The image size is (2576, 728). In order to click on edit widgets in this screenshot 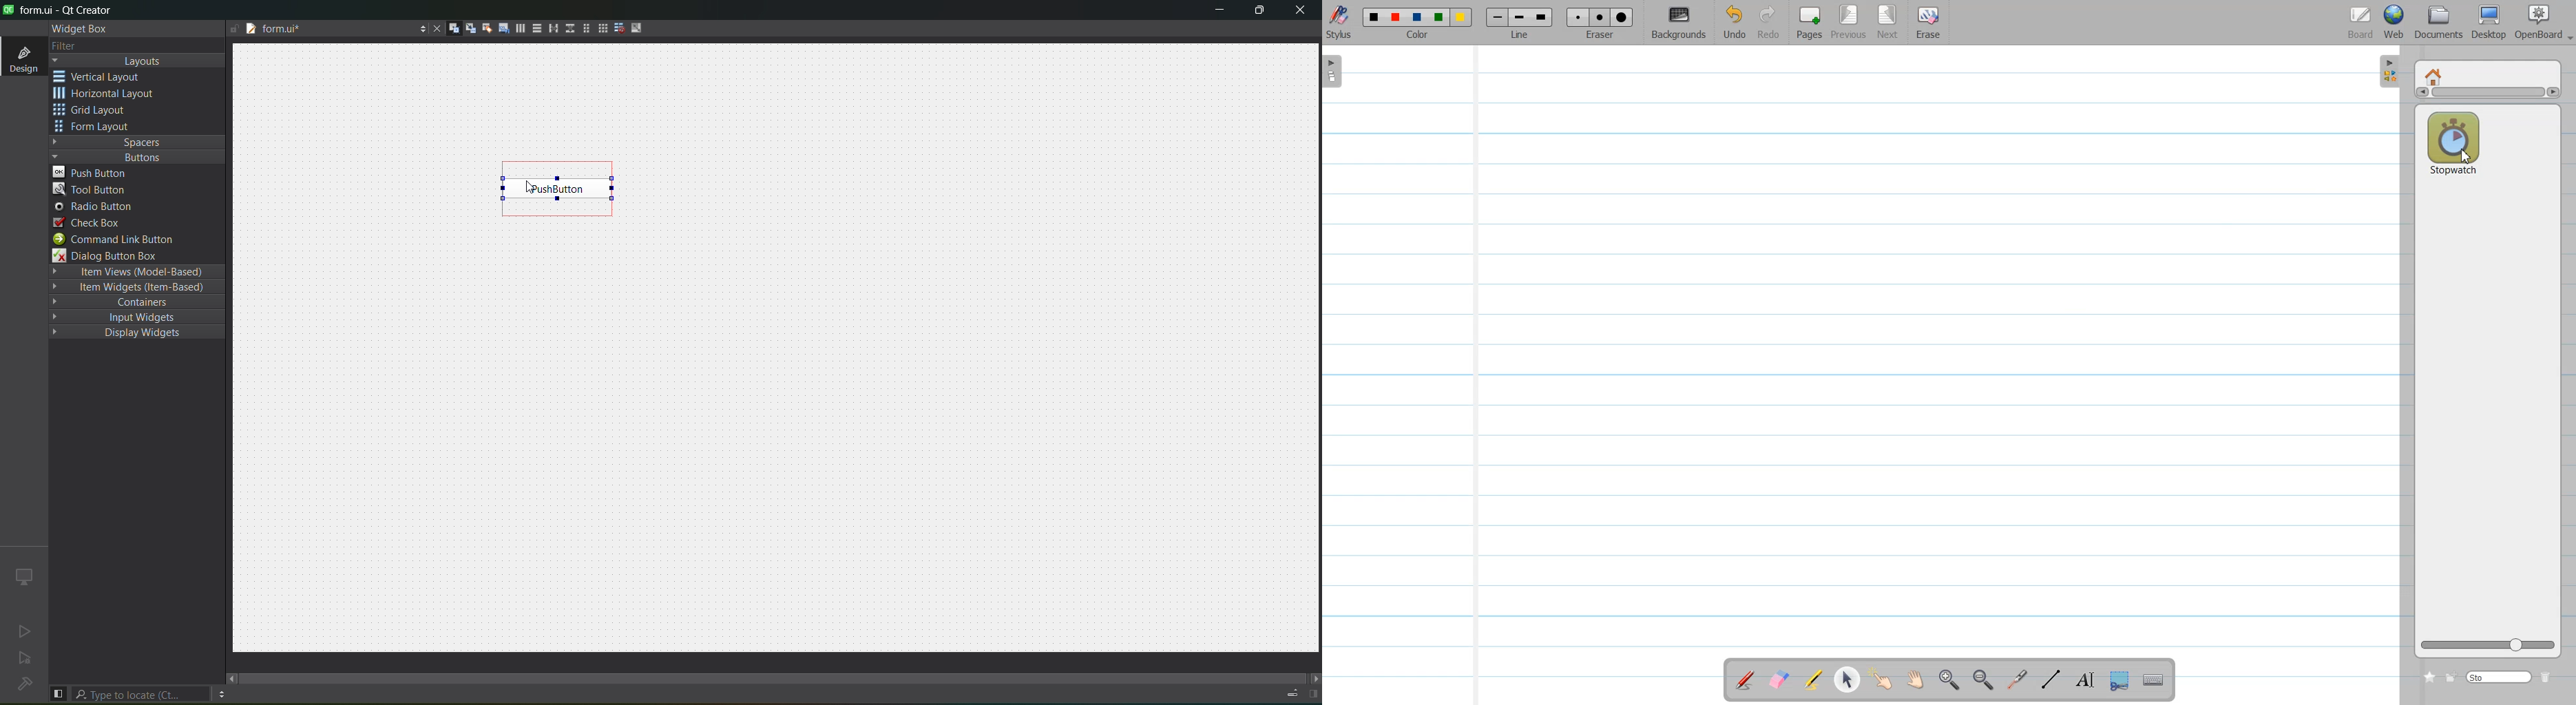, I will do `click(454, 29)`.